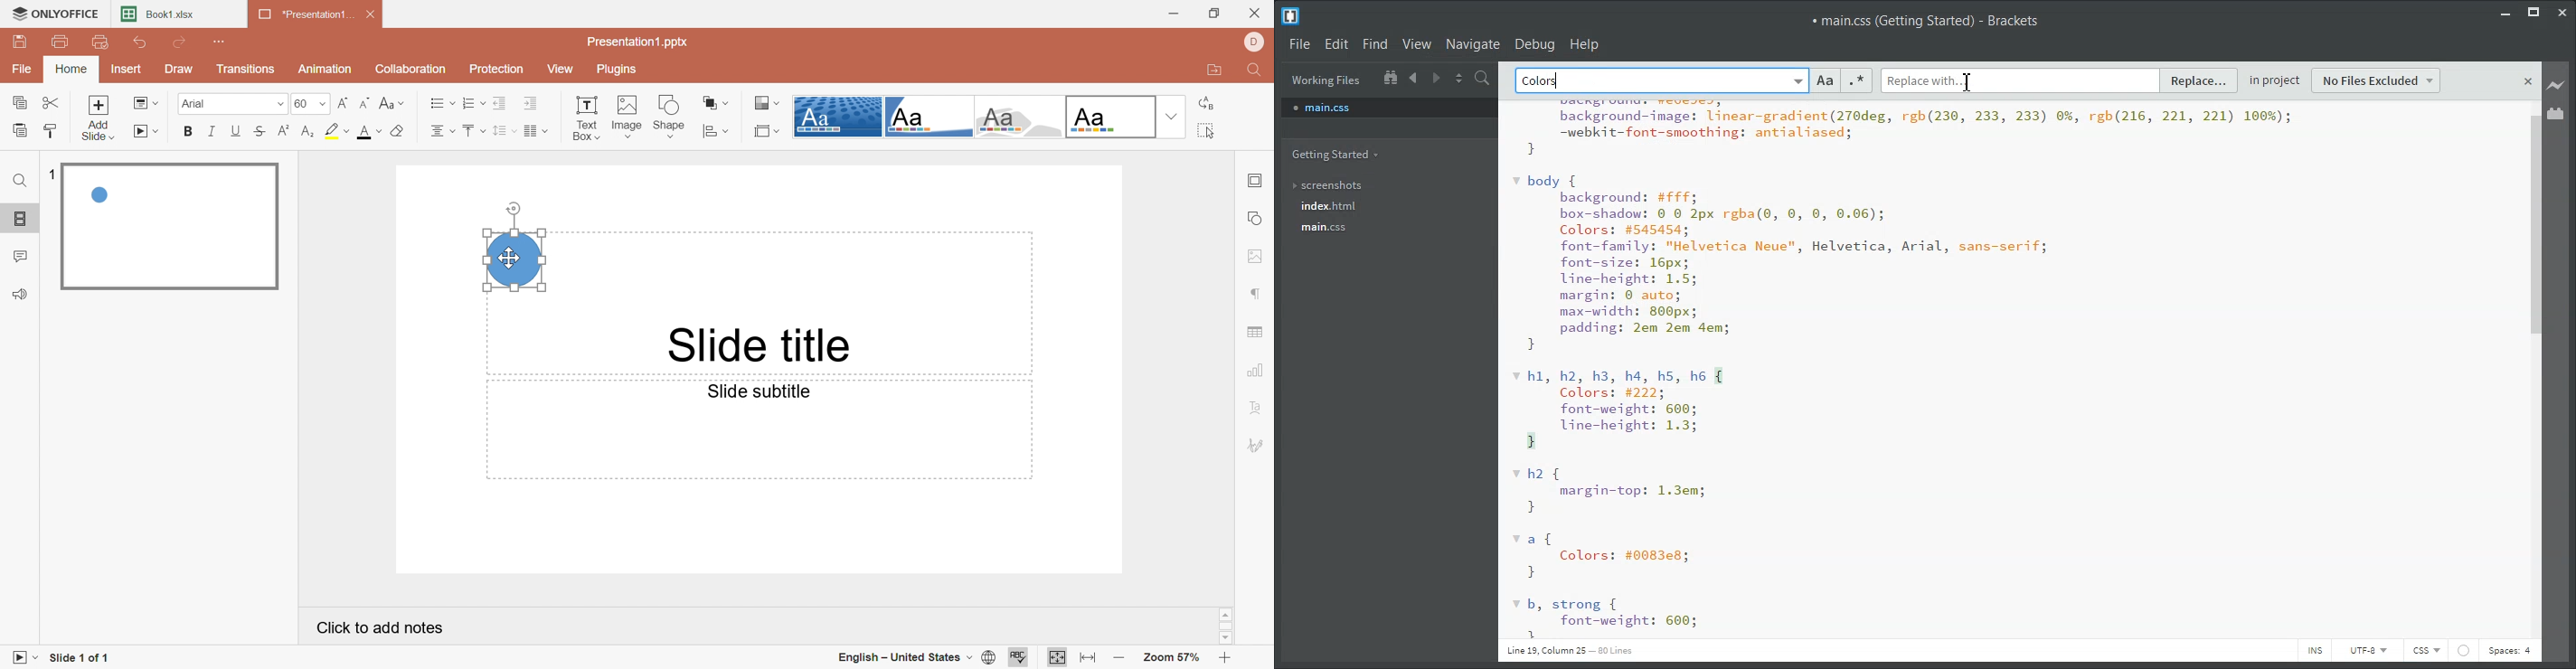 This screenshot has height=672, width=2576. Describe the element at coordinates (50, 129) in the screenshot. I see `Copy style` at that location.